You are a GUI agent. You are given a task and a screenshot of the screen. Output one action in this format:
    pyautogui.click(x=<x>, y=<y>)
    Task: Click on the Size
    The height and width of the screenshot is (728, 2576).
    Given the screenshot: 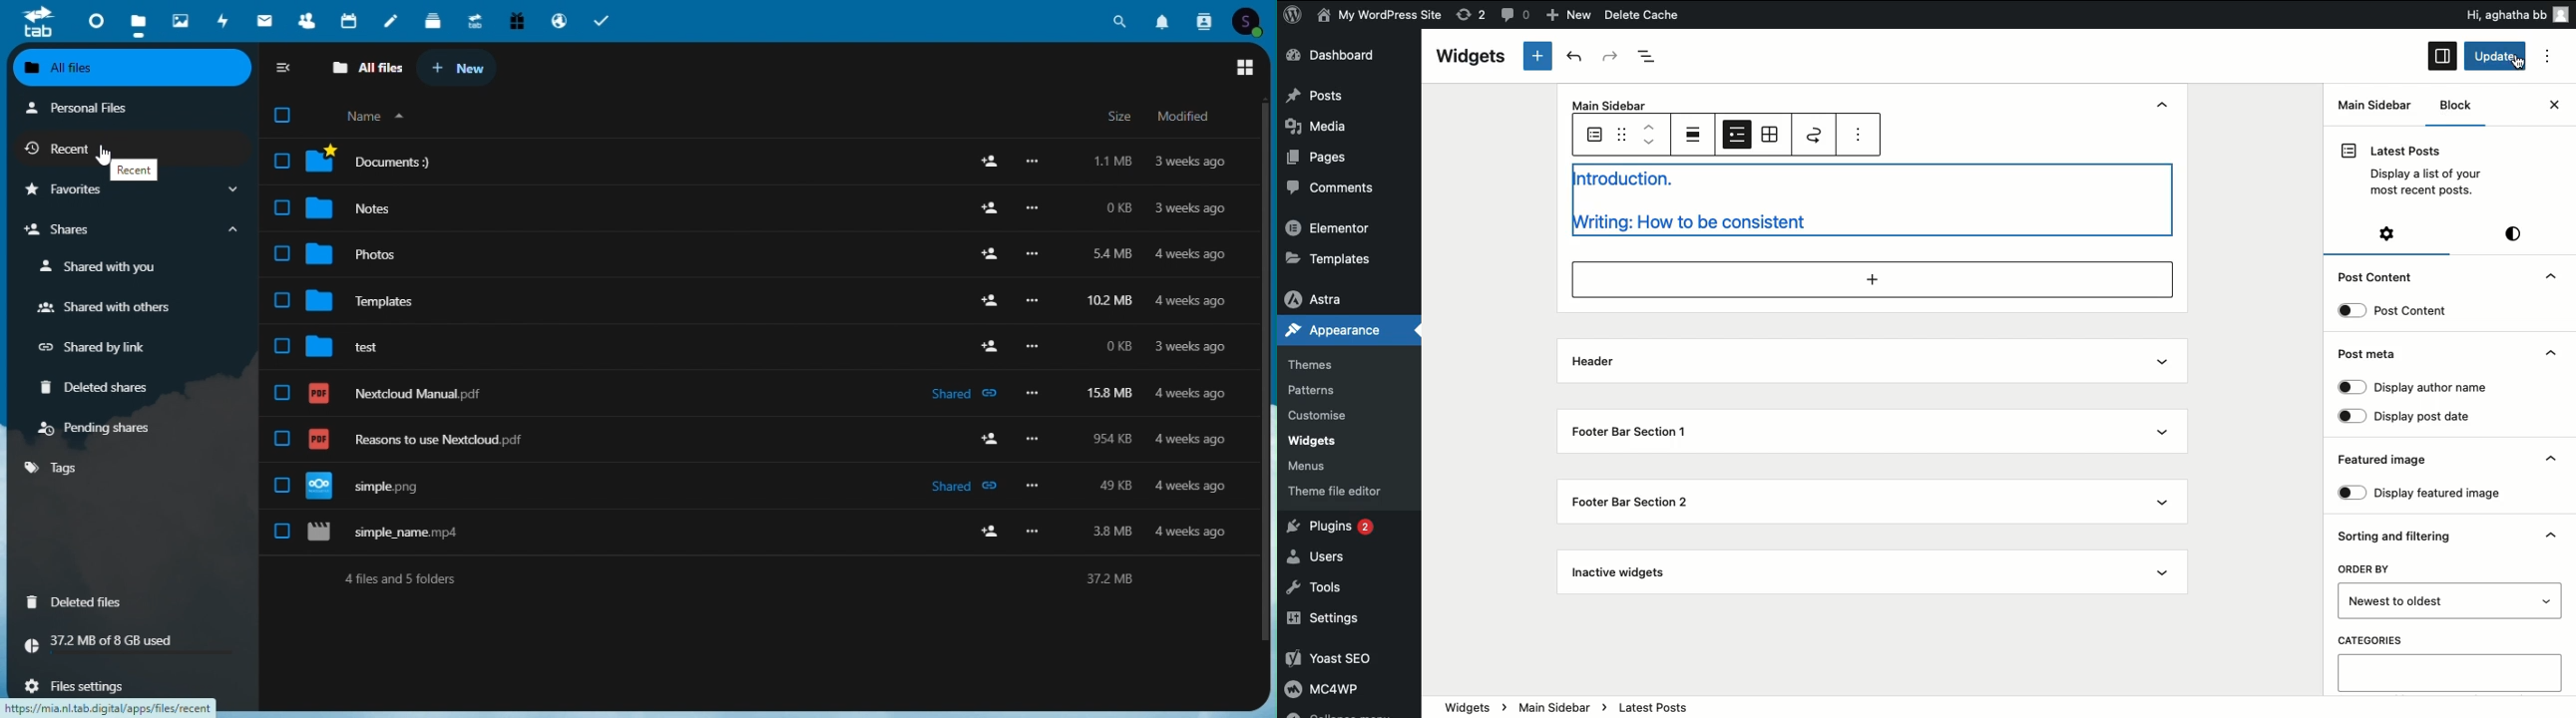 What is the action you would take?
    pyautogui.click(x=1119, y=114)
    